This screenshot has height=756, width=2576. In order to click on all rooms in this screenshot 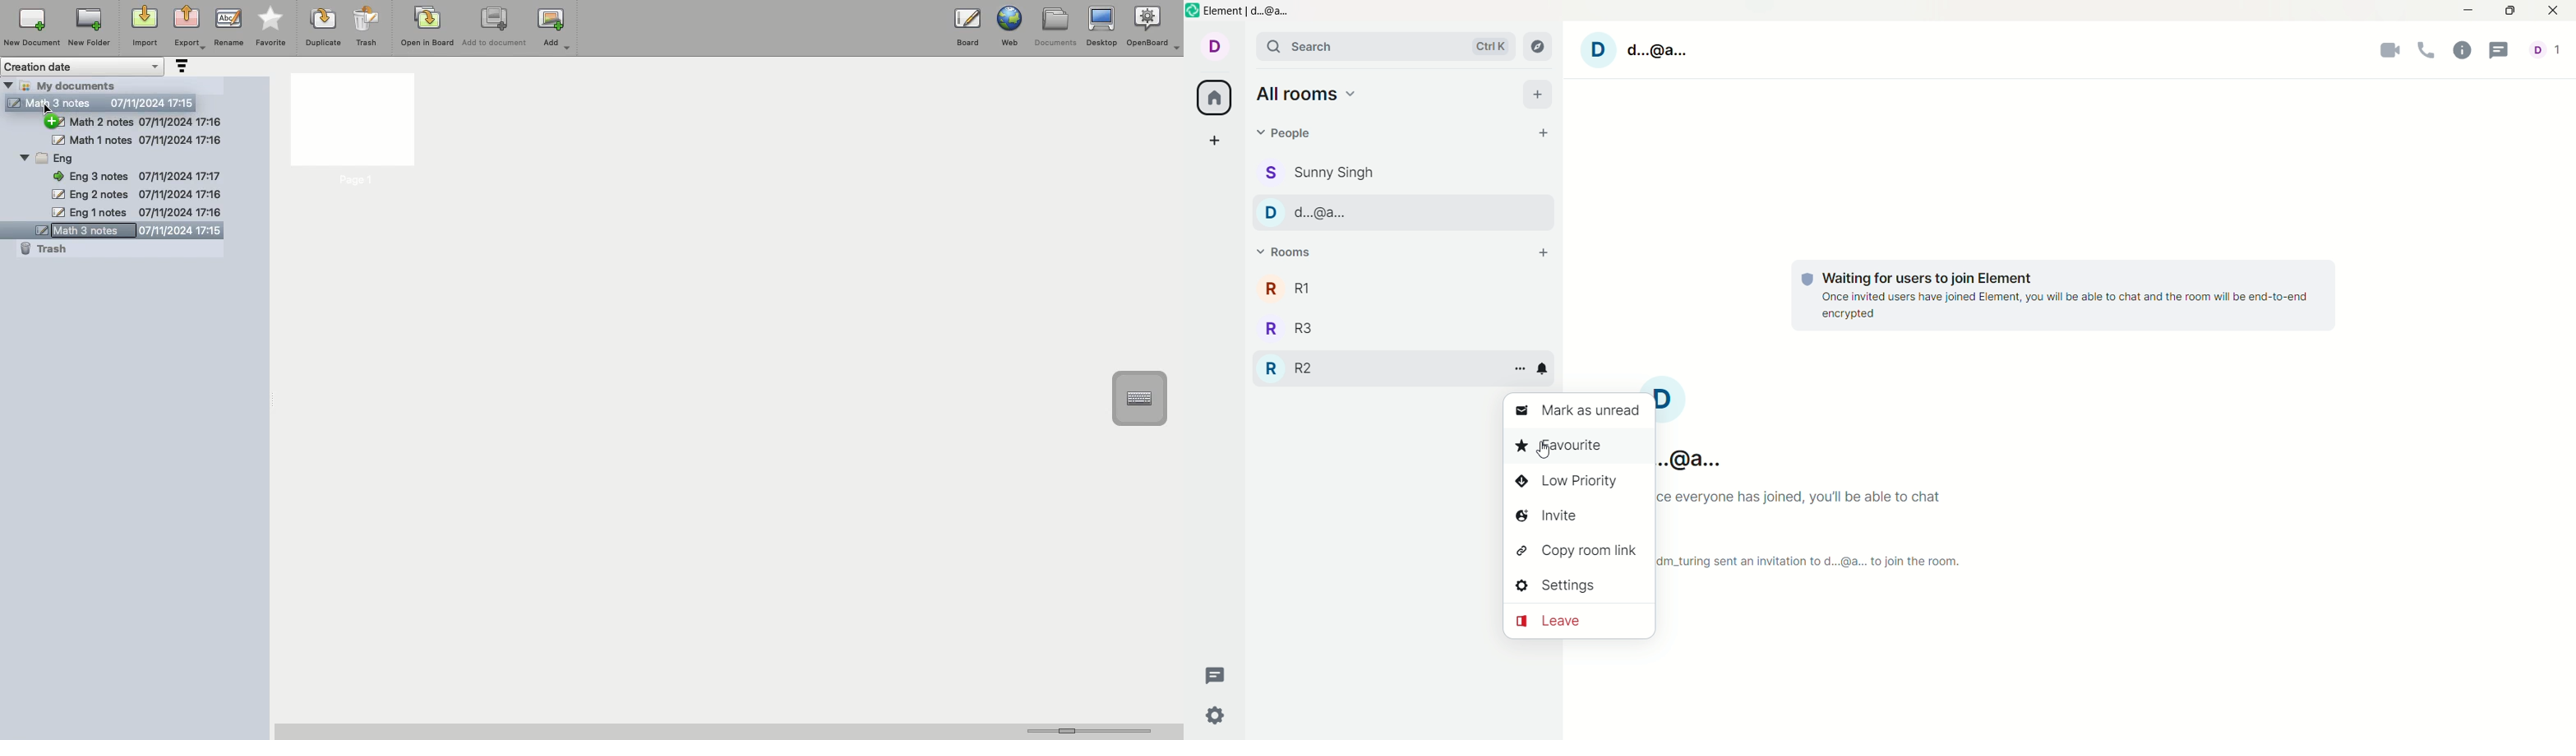, I will do `click(1213, 99)`.